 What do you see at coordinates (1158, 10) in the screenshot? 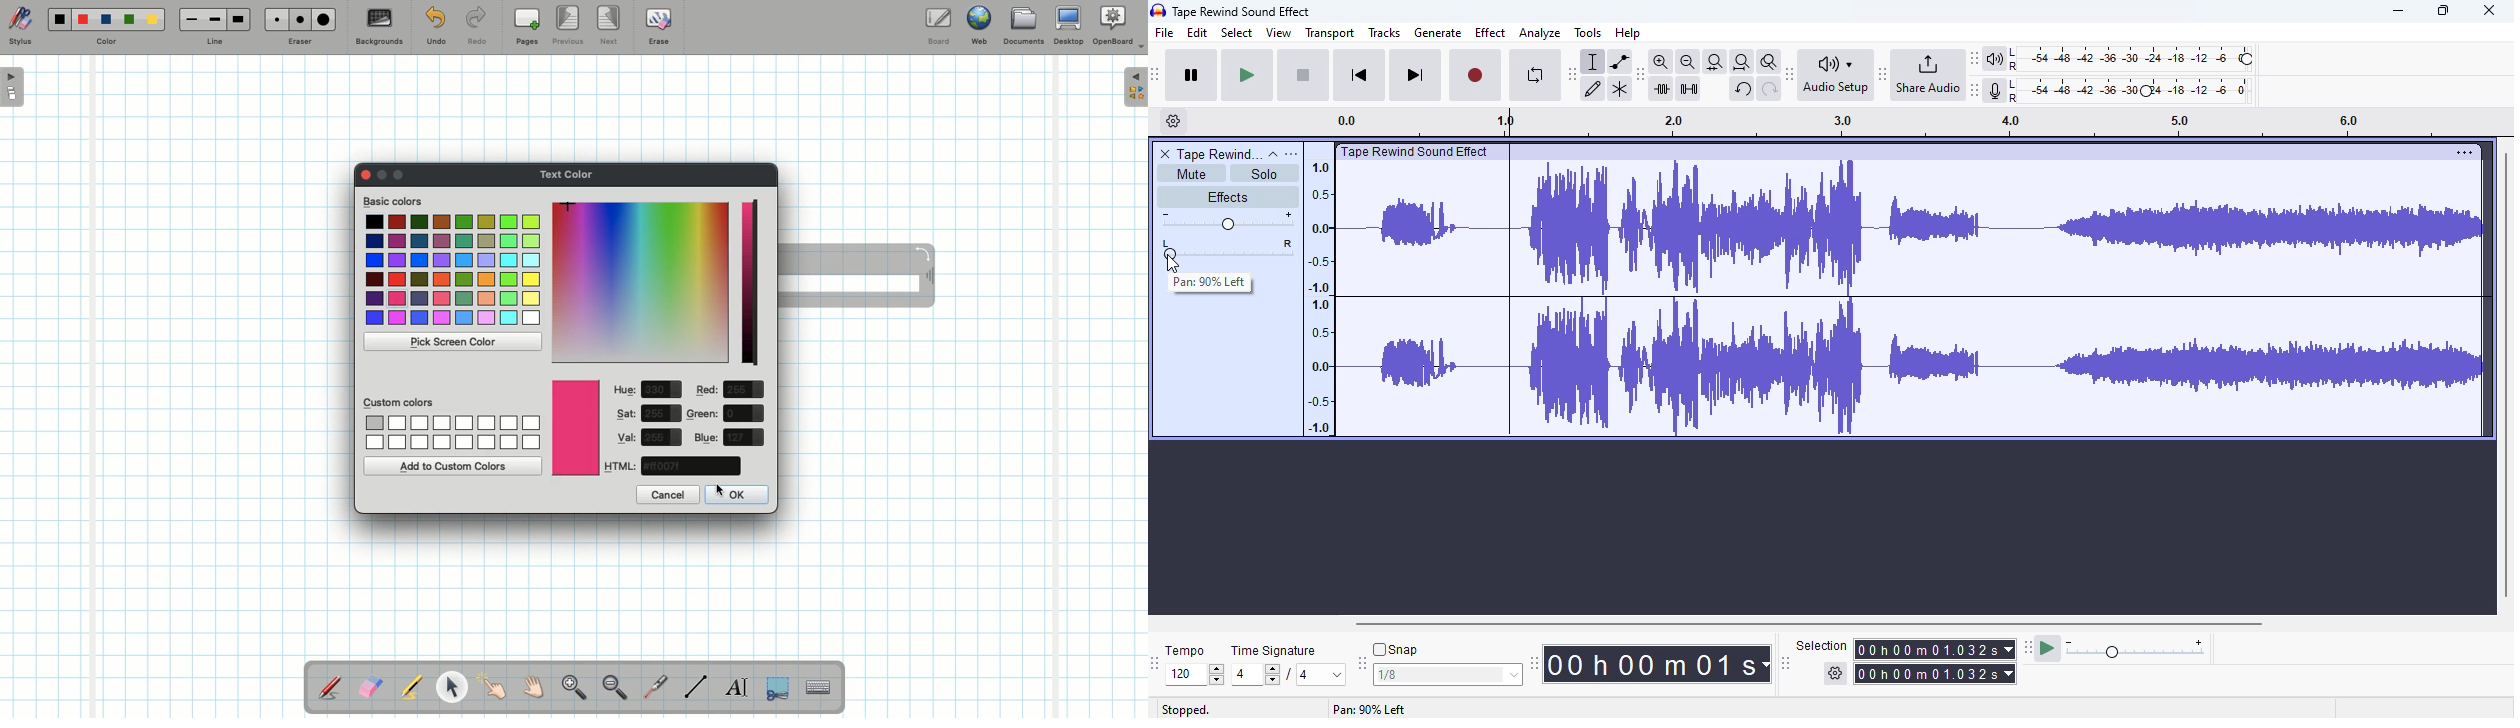
I see `logo` at bounding box center [1158, 10].